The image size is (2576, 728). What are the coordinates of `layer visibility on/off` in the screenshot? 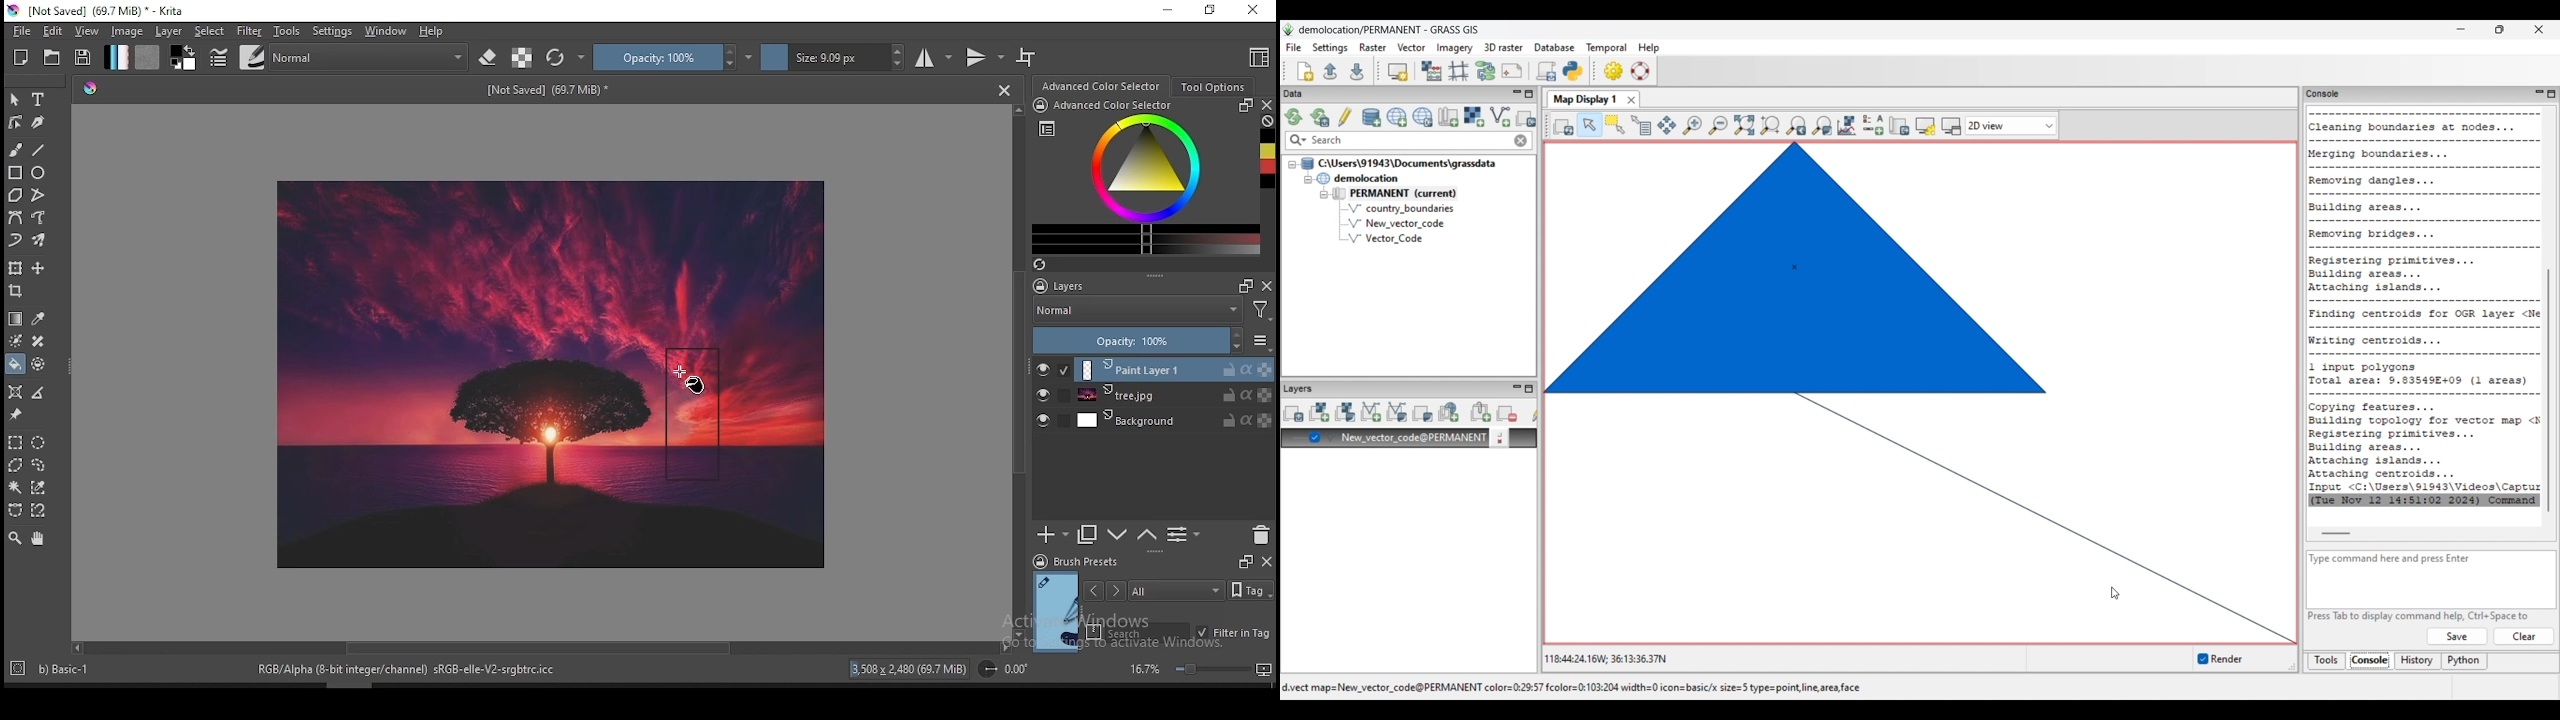 It's located at (1043, 395).